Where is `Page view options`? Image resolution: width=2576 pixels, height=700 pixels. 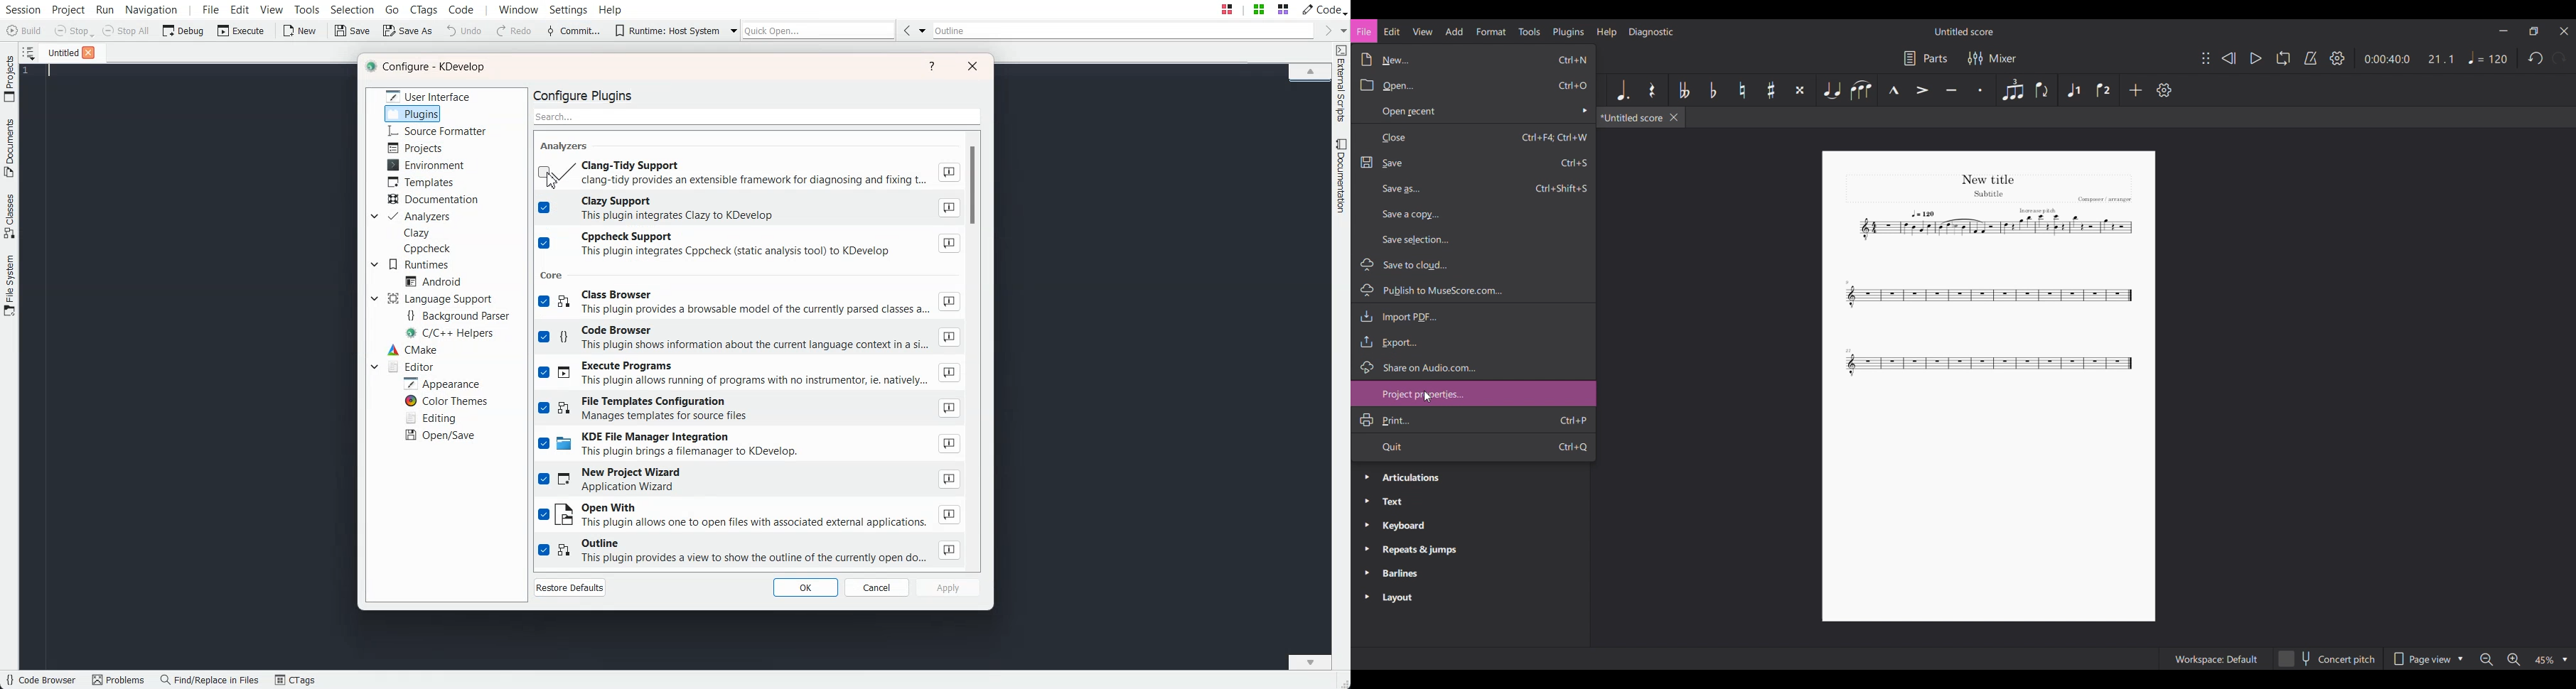
Page view options is located at coordinates (2426, 659).